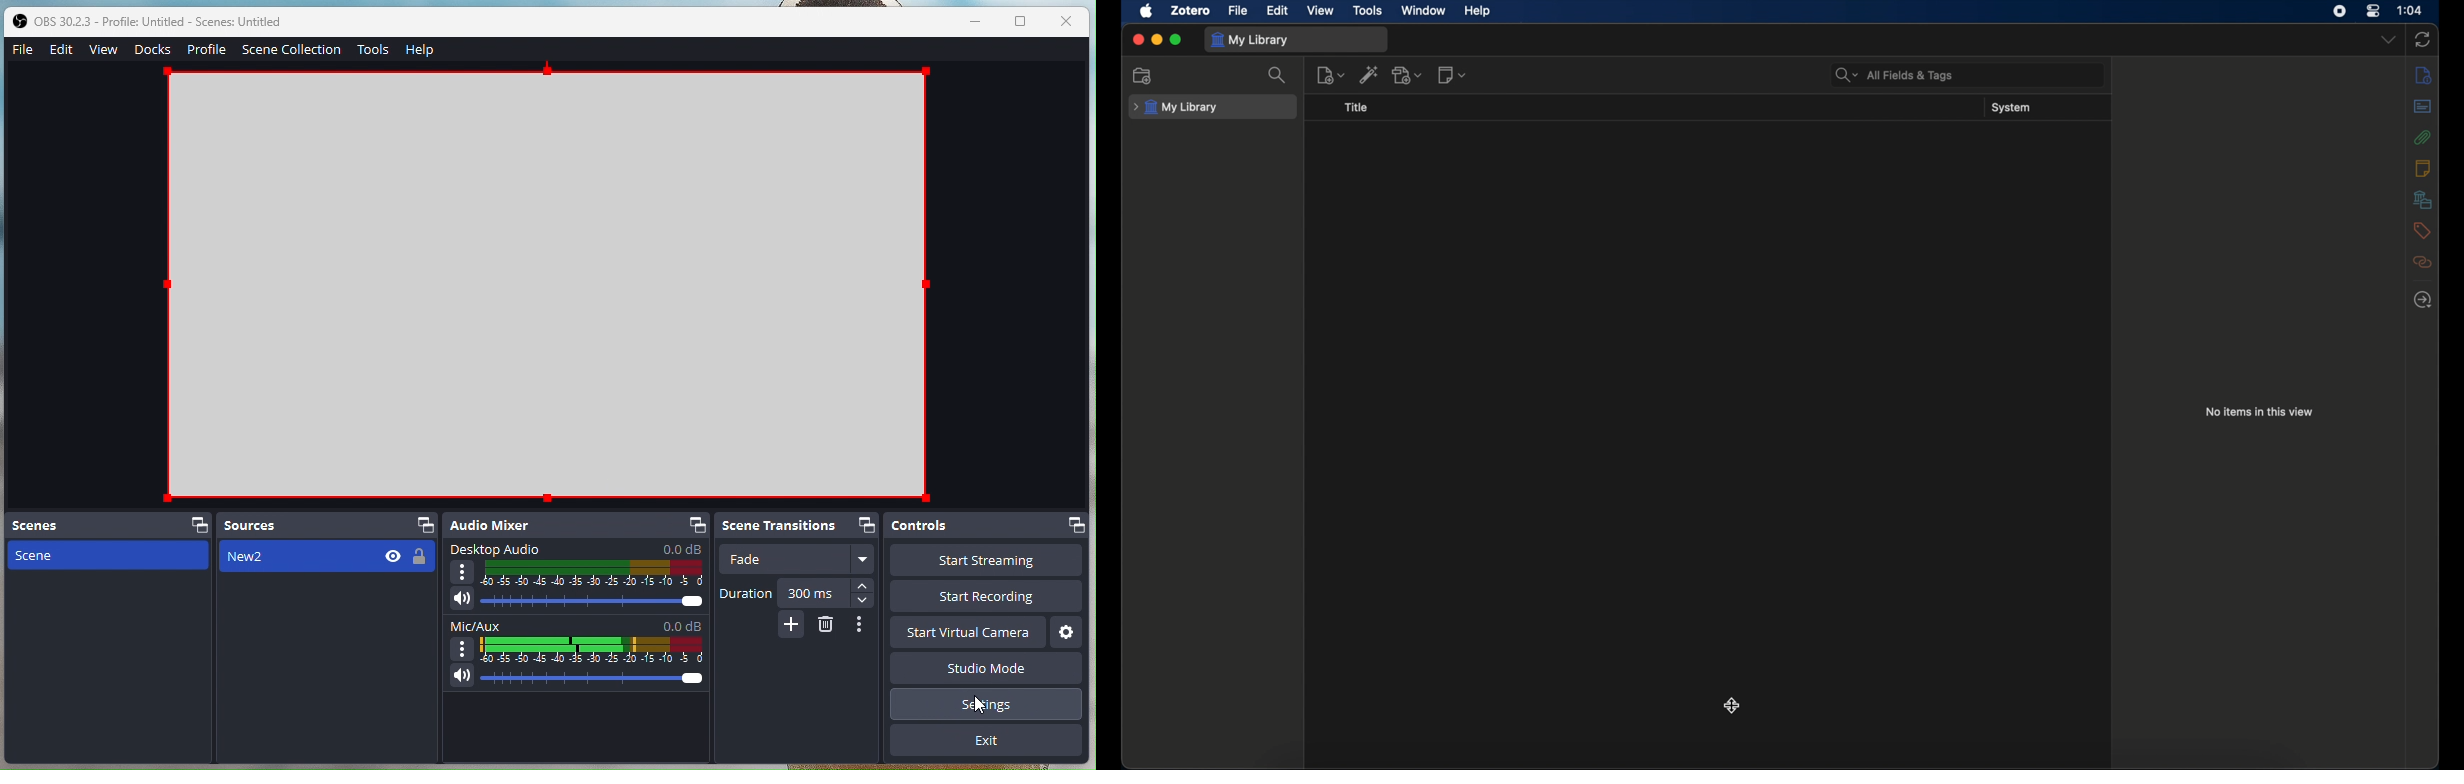 Image resolution: width=2464 pixels, height=784 pixels. What do you see at coordinates (1454, 75) in the screenshot?
I see `new notes` at bounding box center [1454, 75].